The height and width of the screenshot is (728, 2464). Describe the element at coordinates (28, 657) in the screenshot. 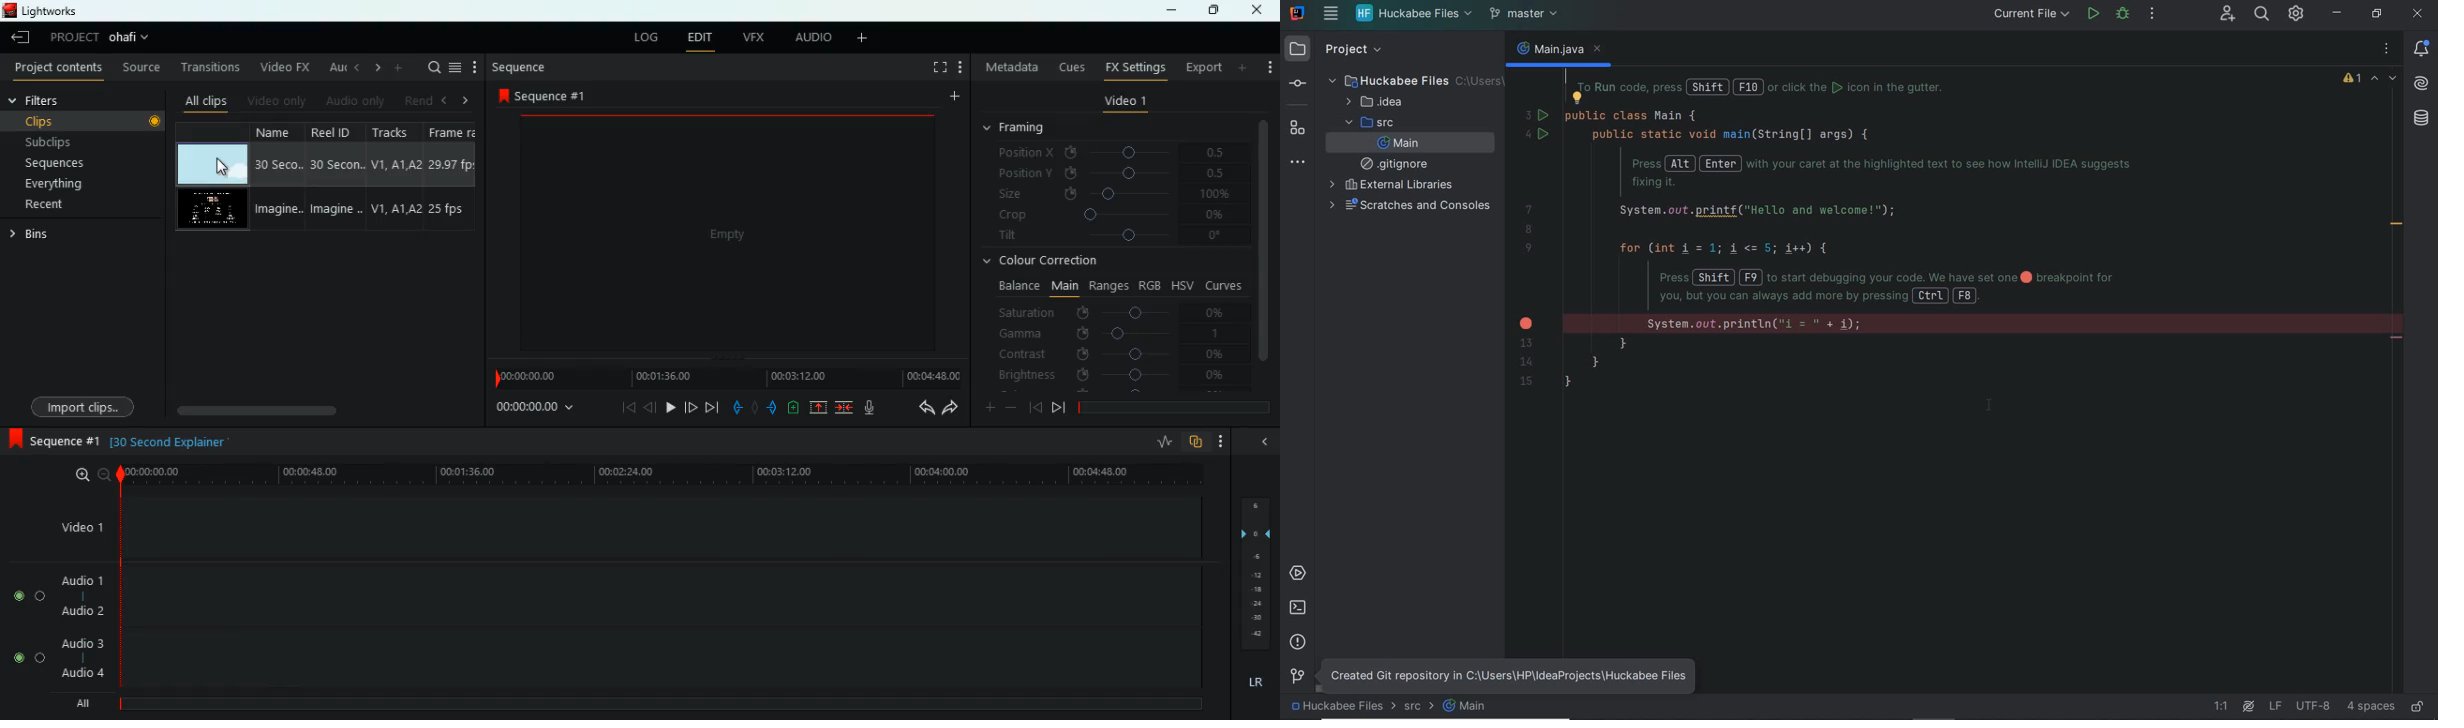

I see `Audio` at that location.